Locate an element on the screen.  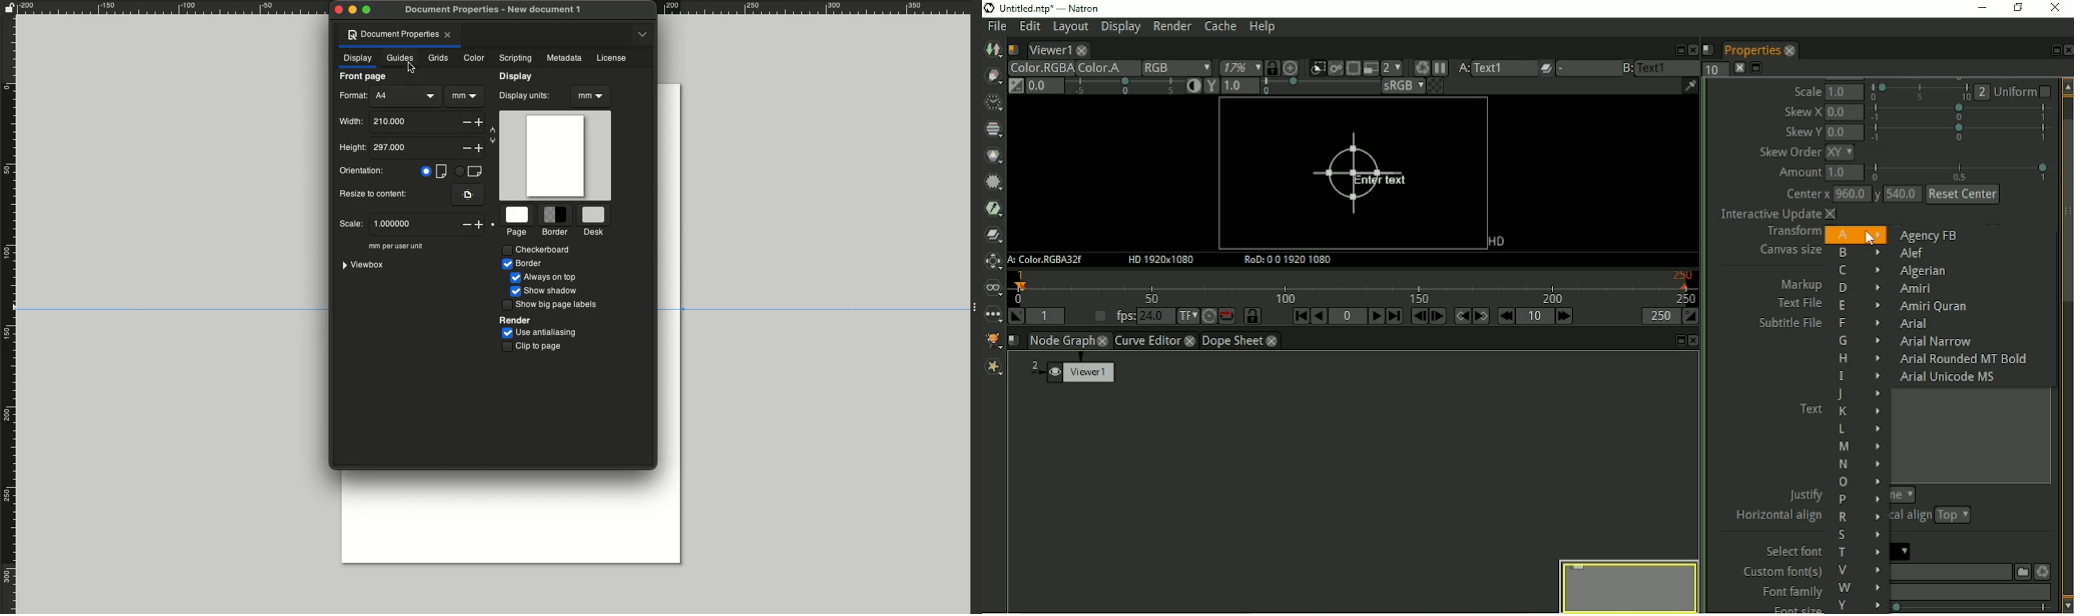
Show big page labels is located at coordinates (551, 304).